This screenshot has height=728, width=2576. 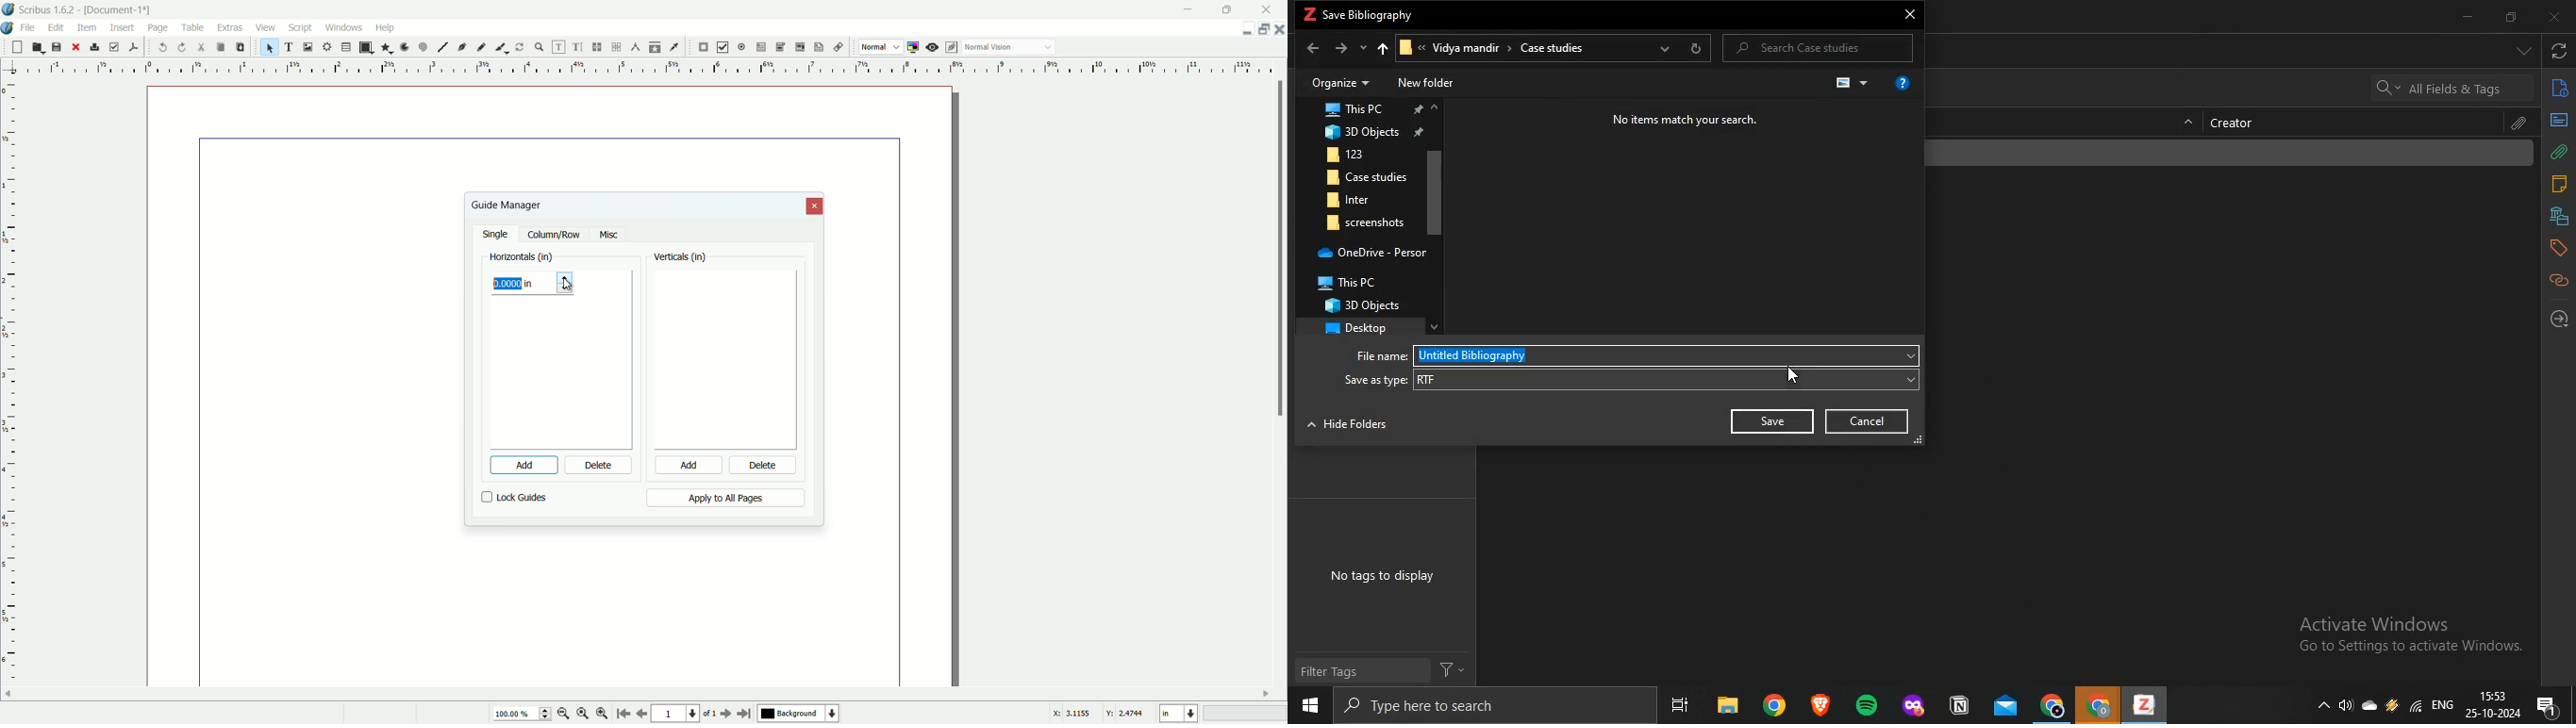 What do you see at coordinates (741, 48) in the screenshot?
I see `pdf radio button` at bounding box center [741, 48].